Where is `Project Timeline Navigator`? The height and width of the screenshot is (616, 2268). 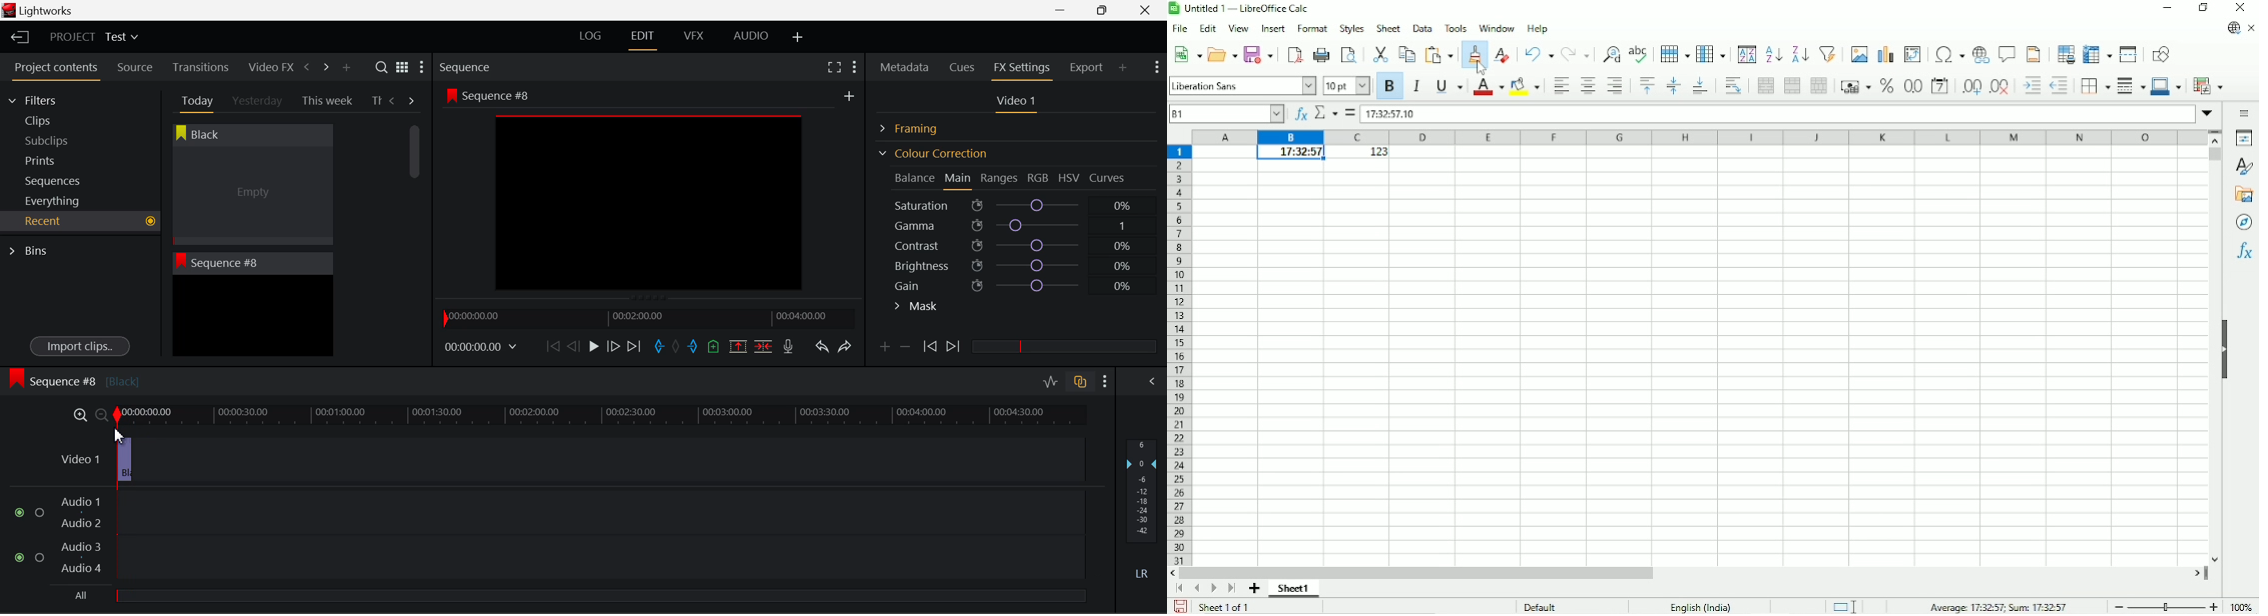
Project Timeline Navigator is located at coordinates (647, 318).